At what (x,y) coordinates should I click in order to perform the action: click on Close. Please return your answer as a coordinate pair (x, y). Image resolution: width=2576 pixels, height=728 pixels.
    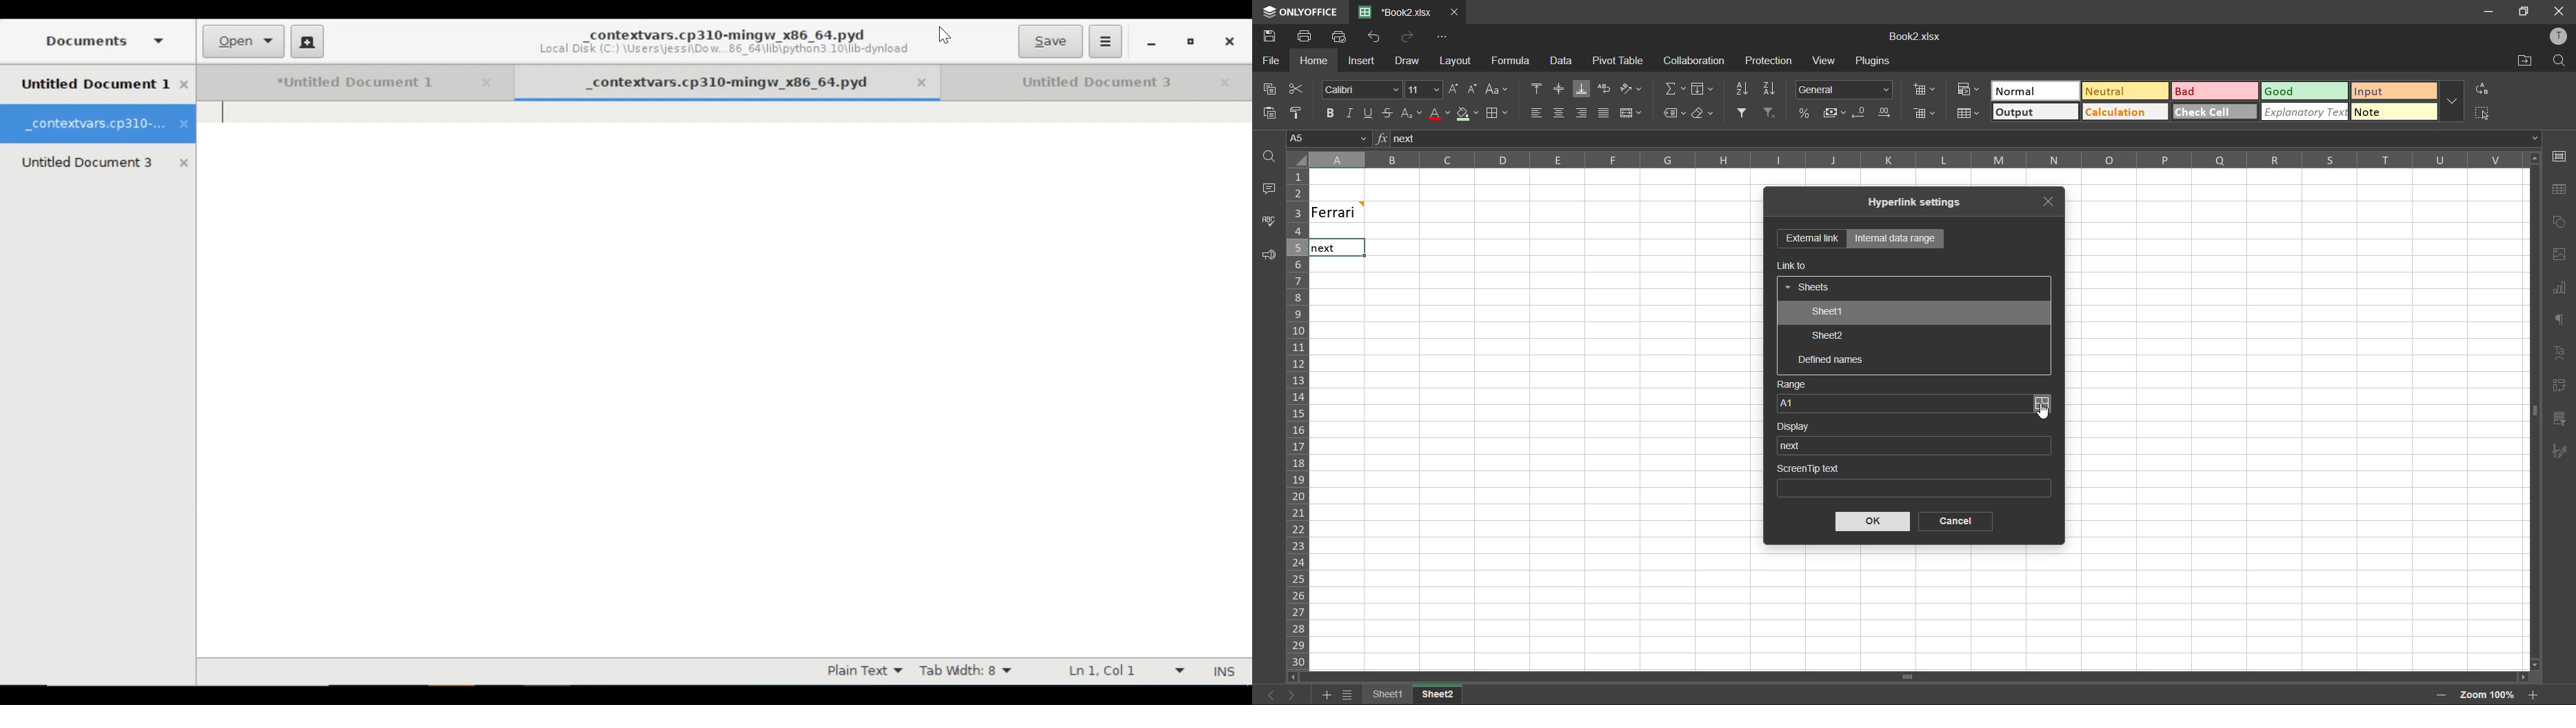
    Looking at the image, I should click on (1226, 83).